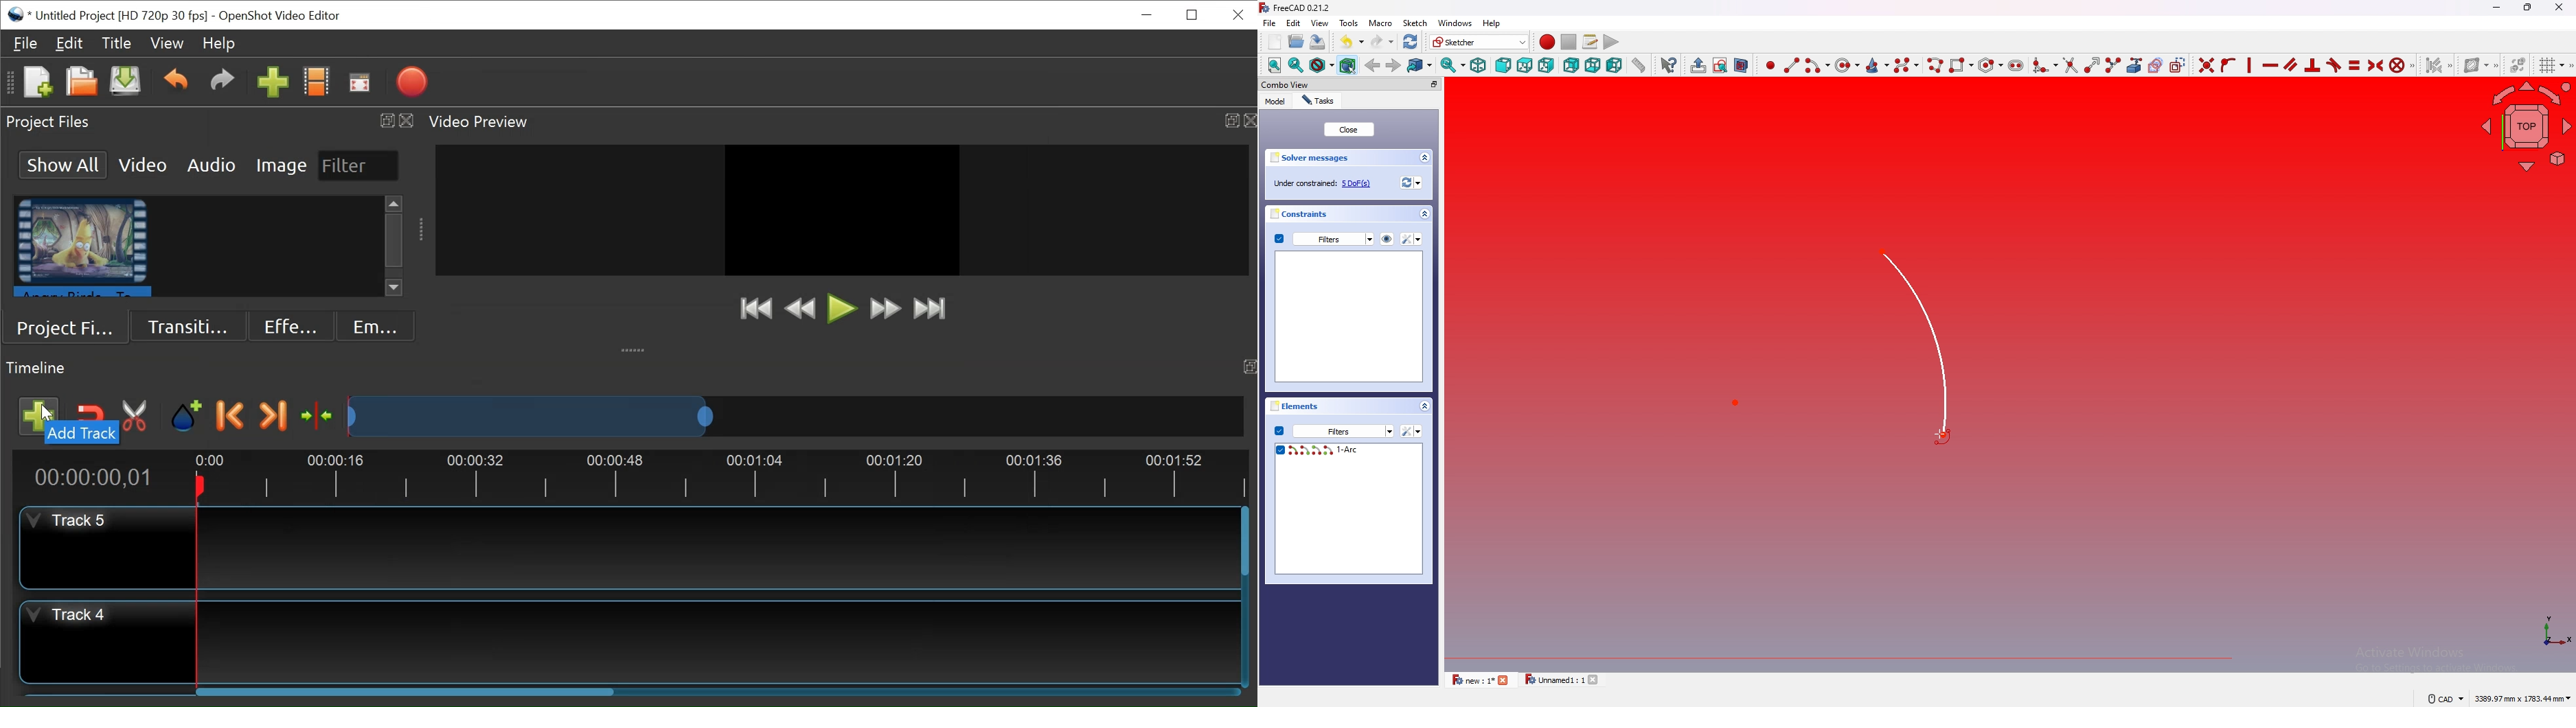 The width and height of the screenshot is (2576, 728). What do you see at coordinates (840, 121) in the screenshot?
I see `Video Preview` at bounding box center [840, 121].